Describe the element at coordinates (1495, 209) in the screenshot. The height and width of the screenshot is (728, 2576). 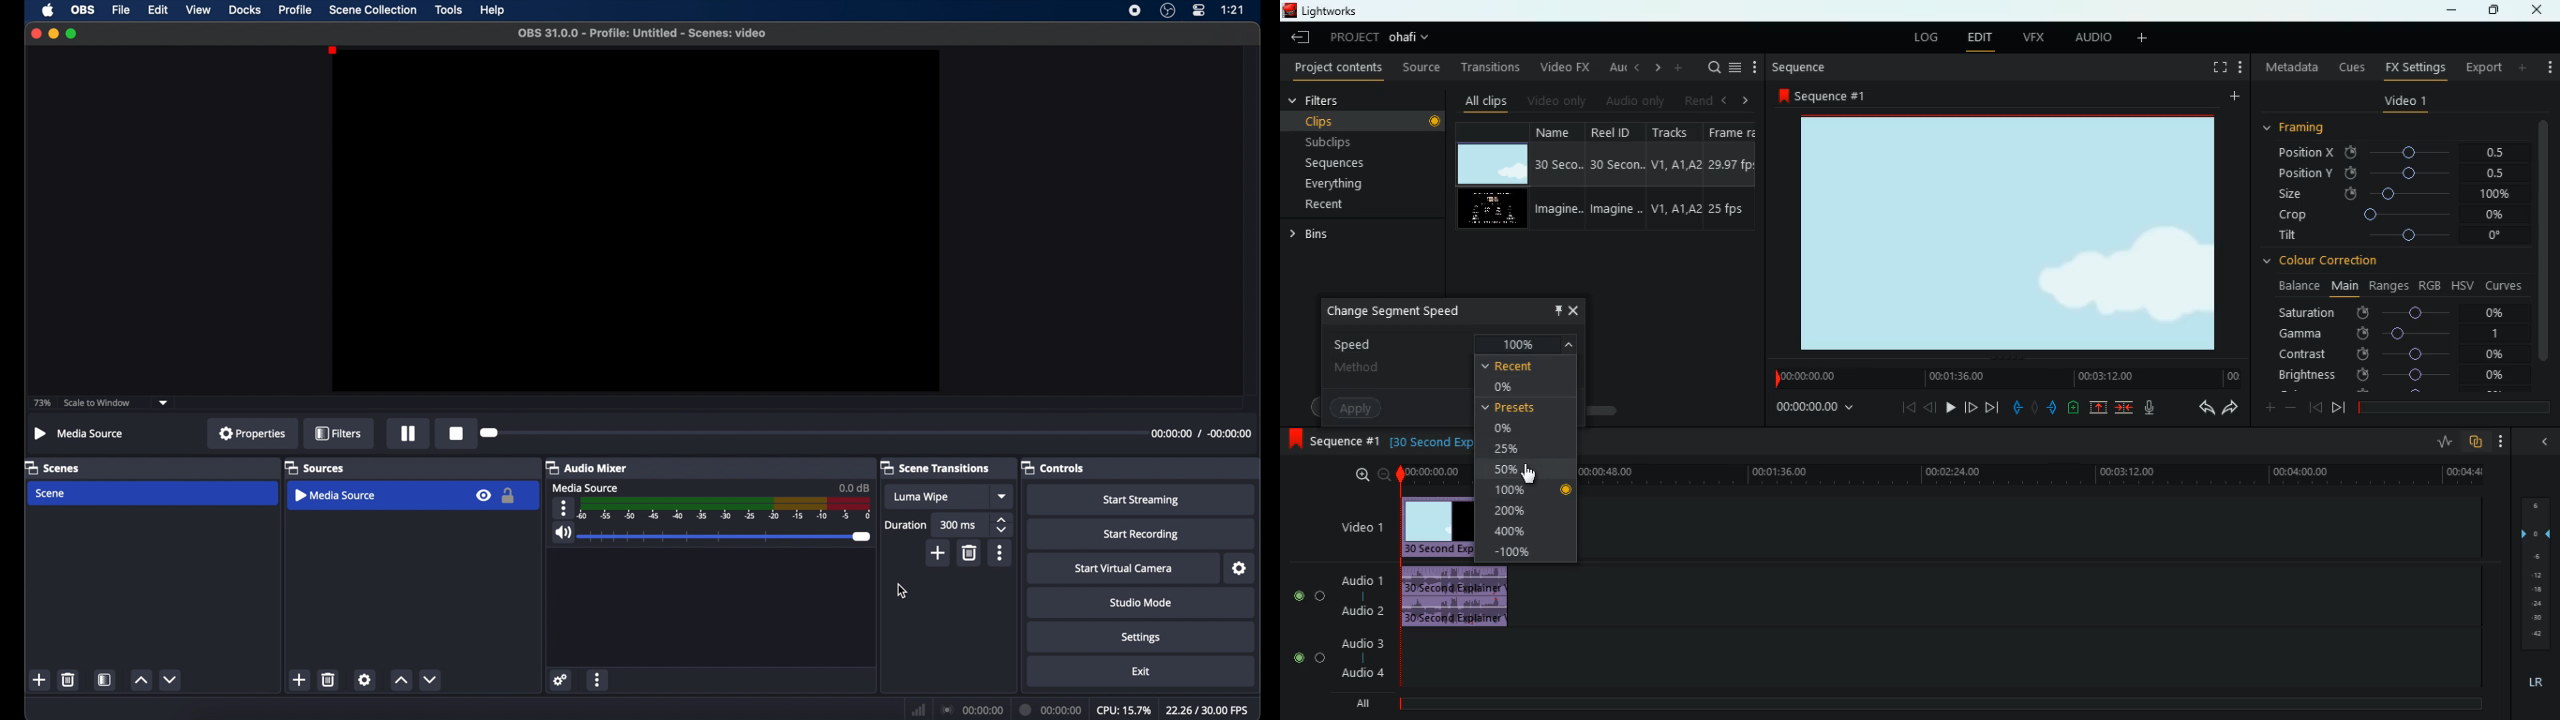
I see `video` at that location.